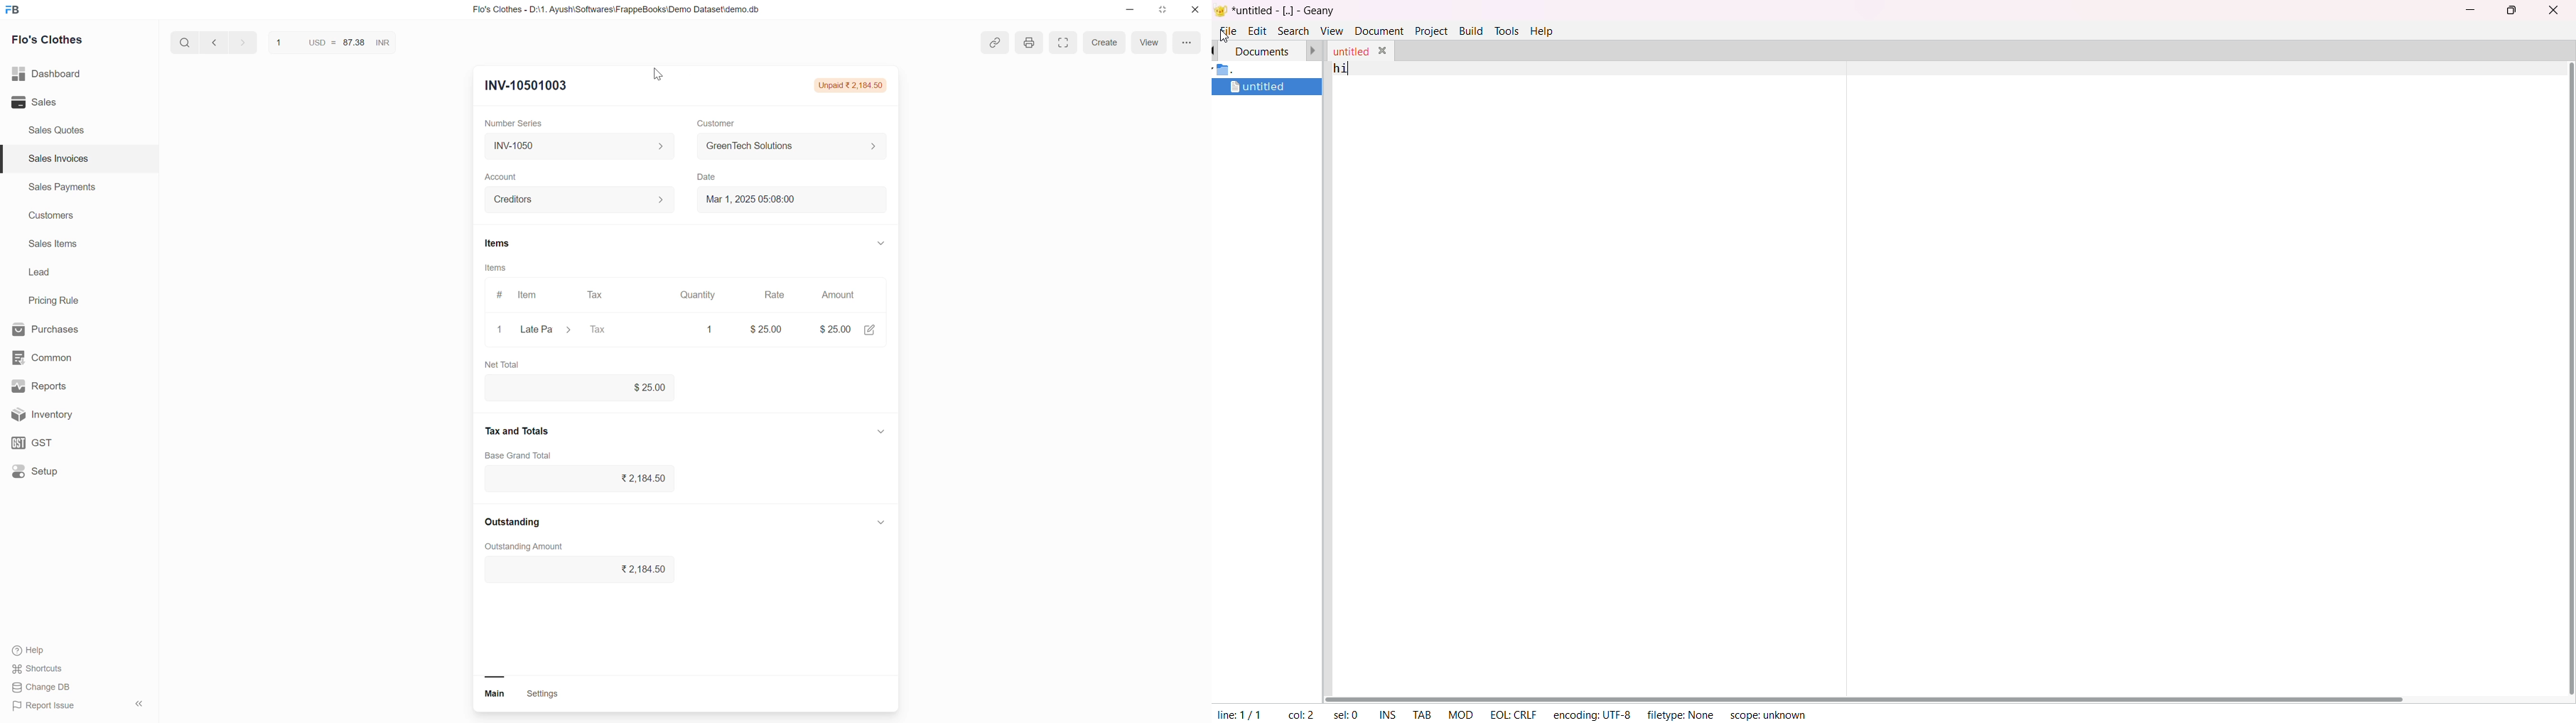 The image size is (2576, 728). Describe the element at coordinates (1150, 41) in the screenshot. I see `view` at that location.